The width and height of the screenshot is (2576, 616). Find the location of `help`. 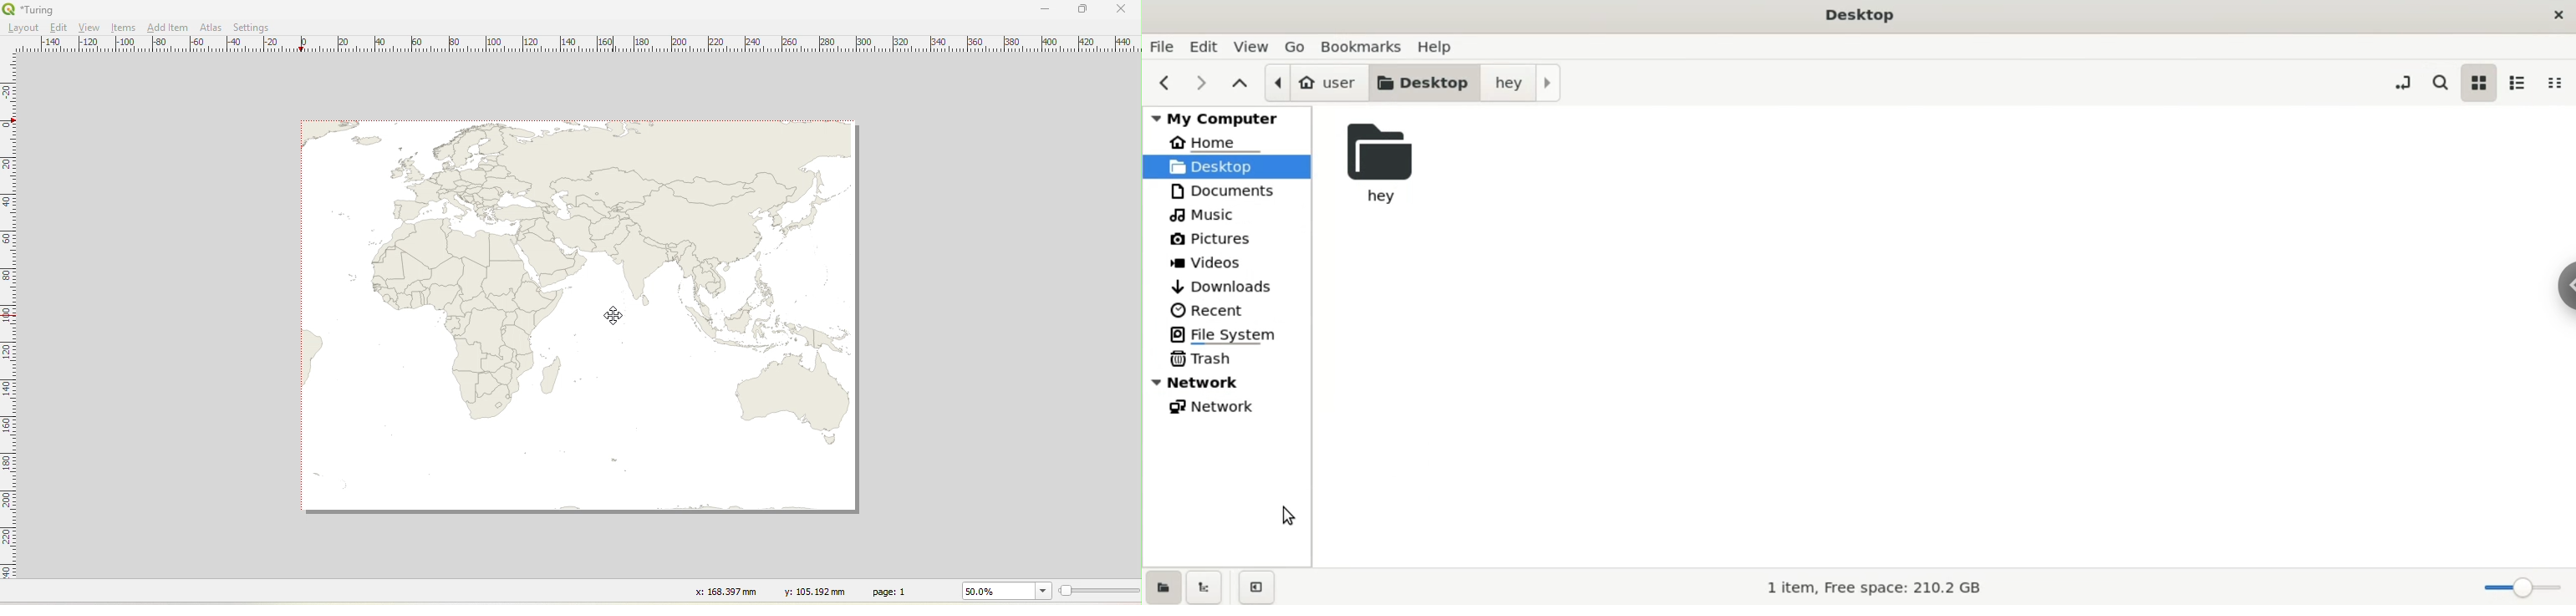

help is located at coordinates (1444, 46).